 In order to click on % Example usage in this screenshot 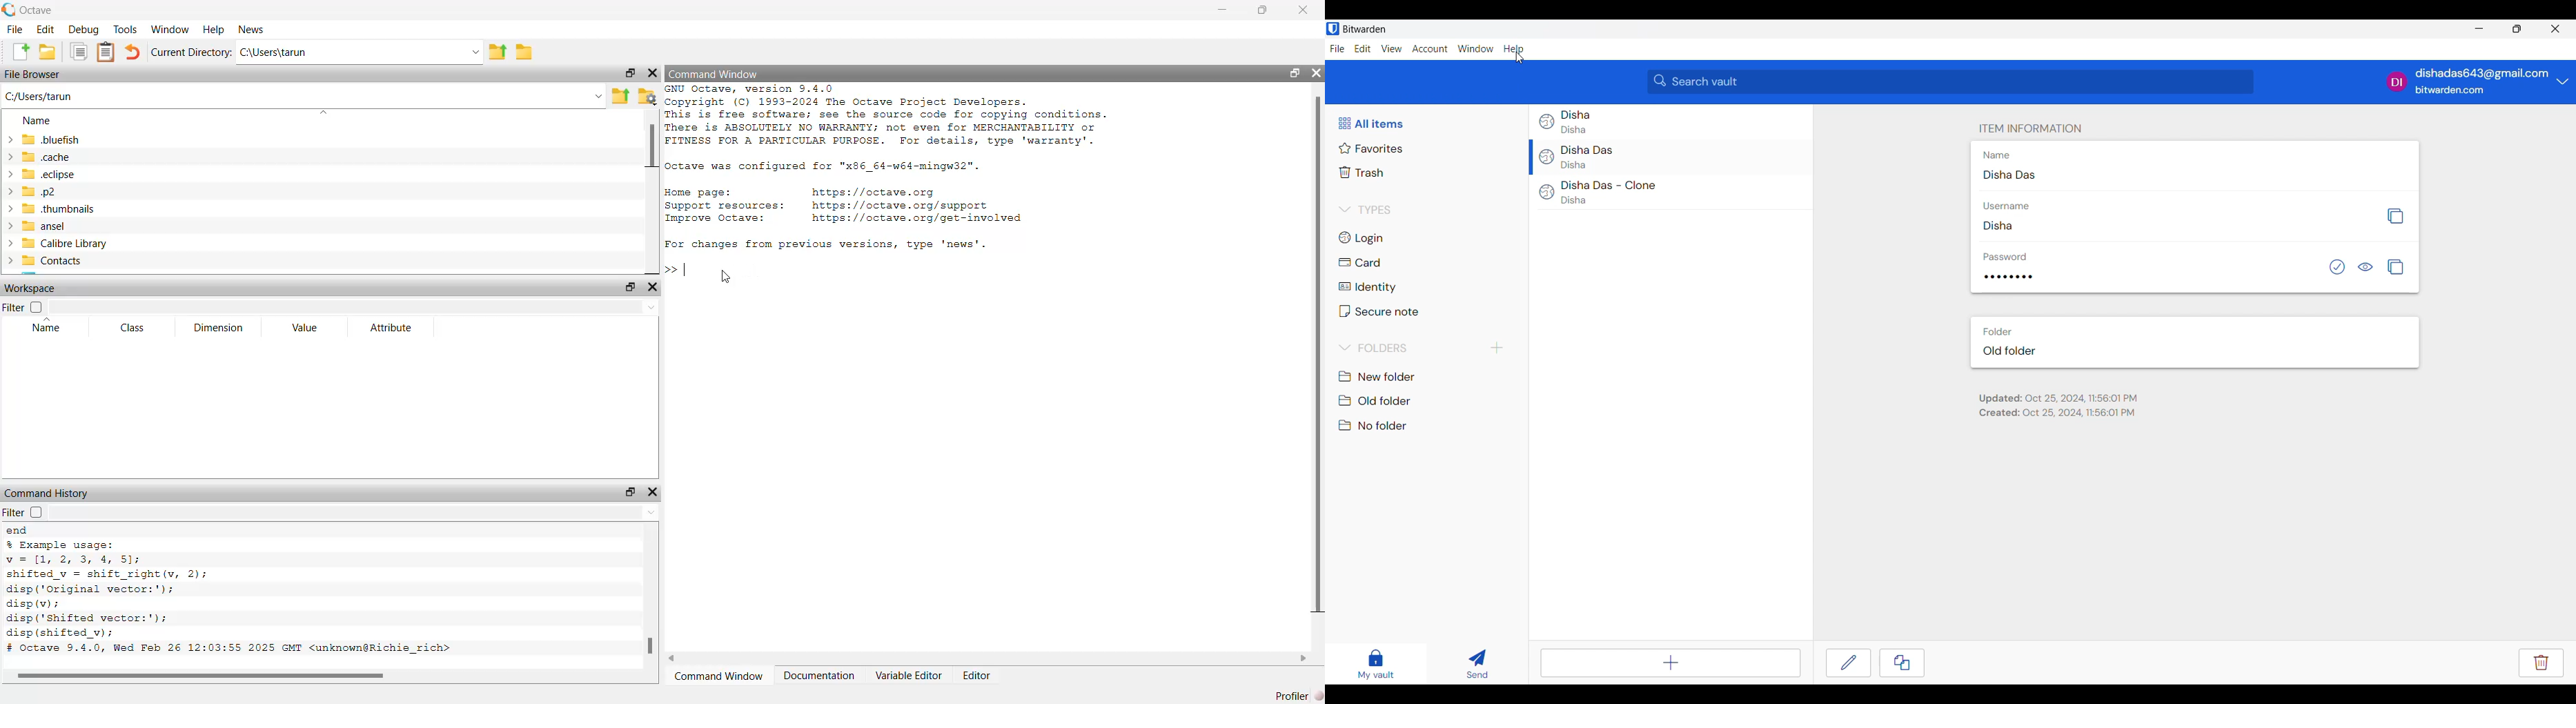, I will do `click(169, 545)`.